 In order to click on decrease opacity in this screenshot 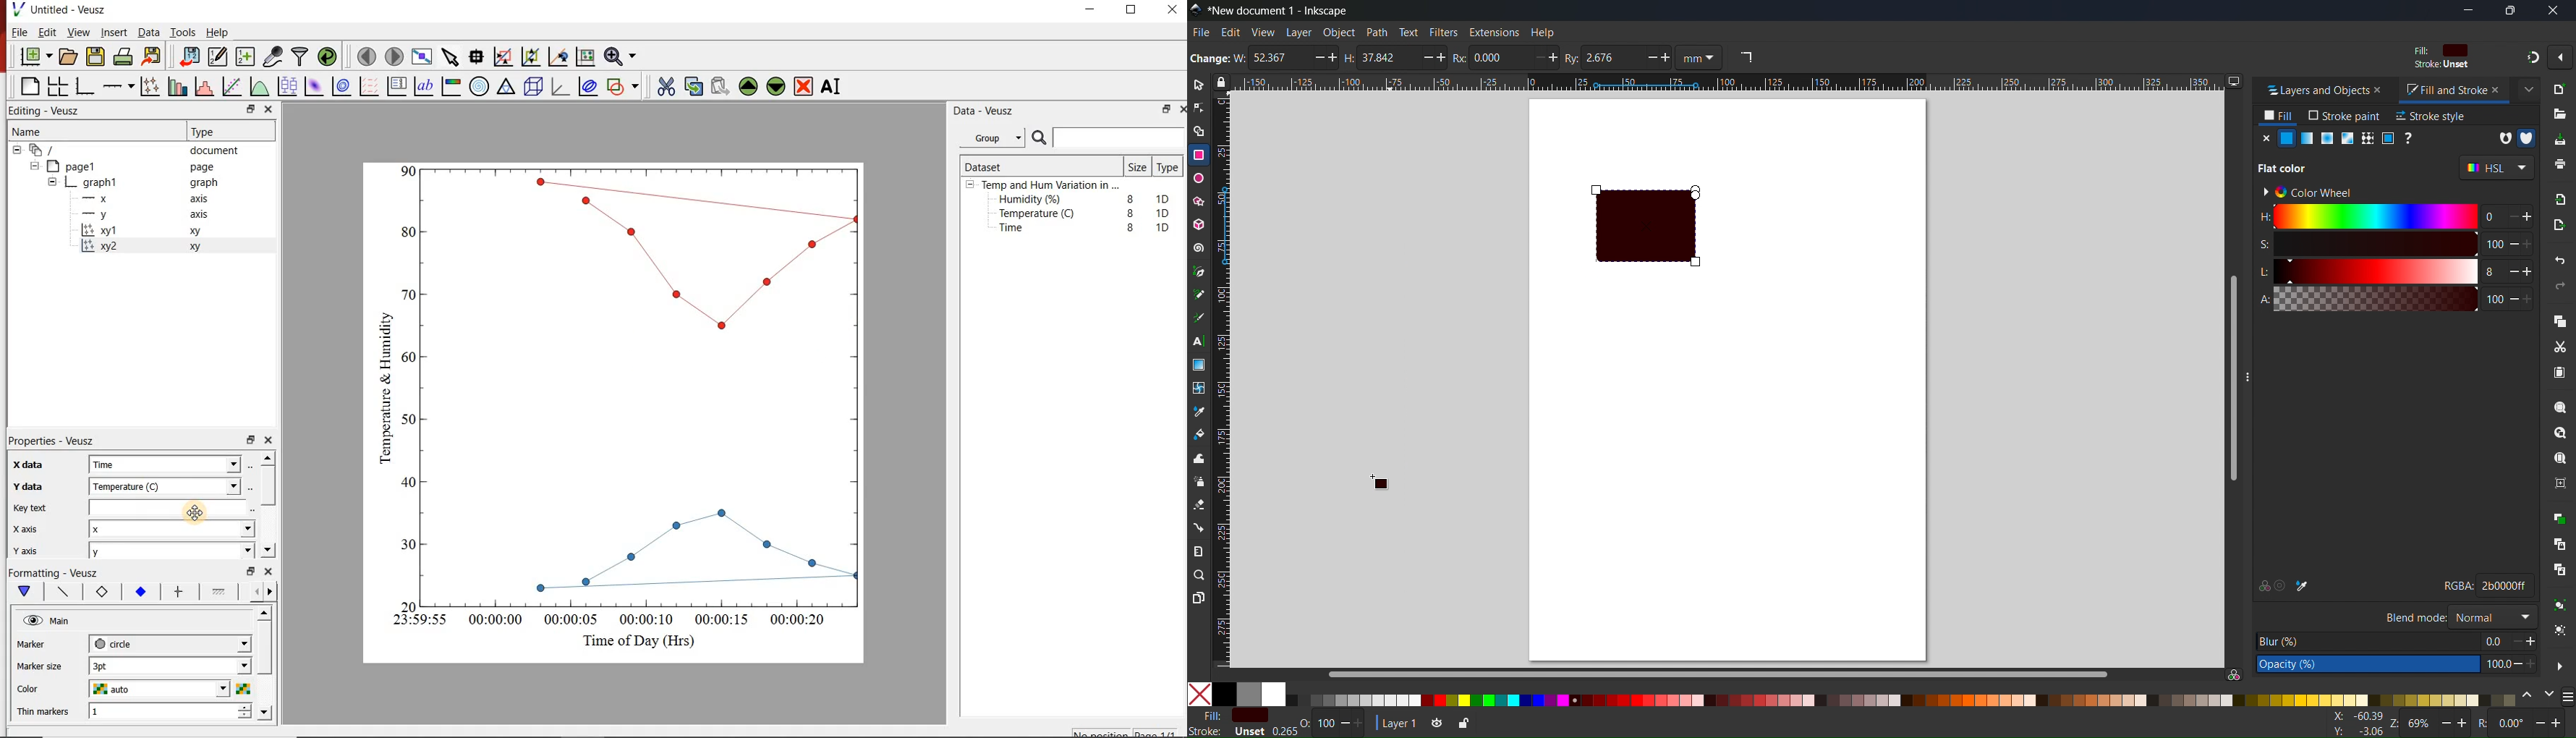, I will do `click(2517, 664)`.